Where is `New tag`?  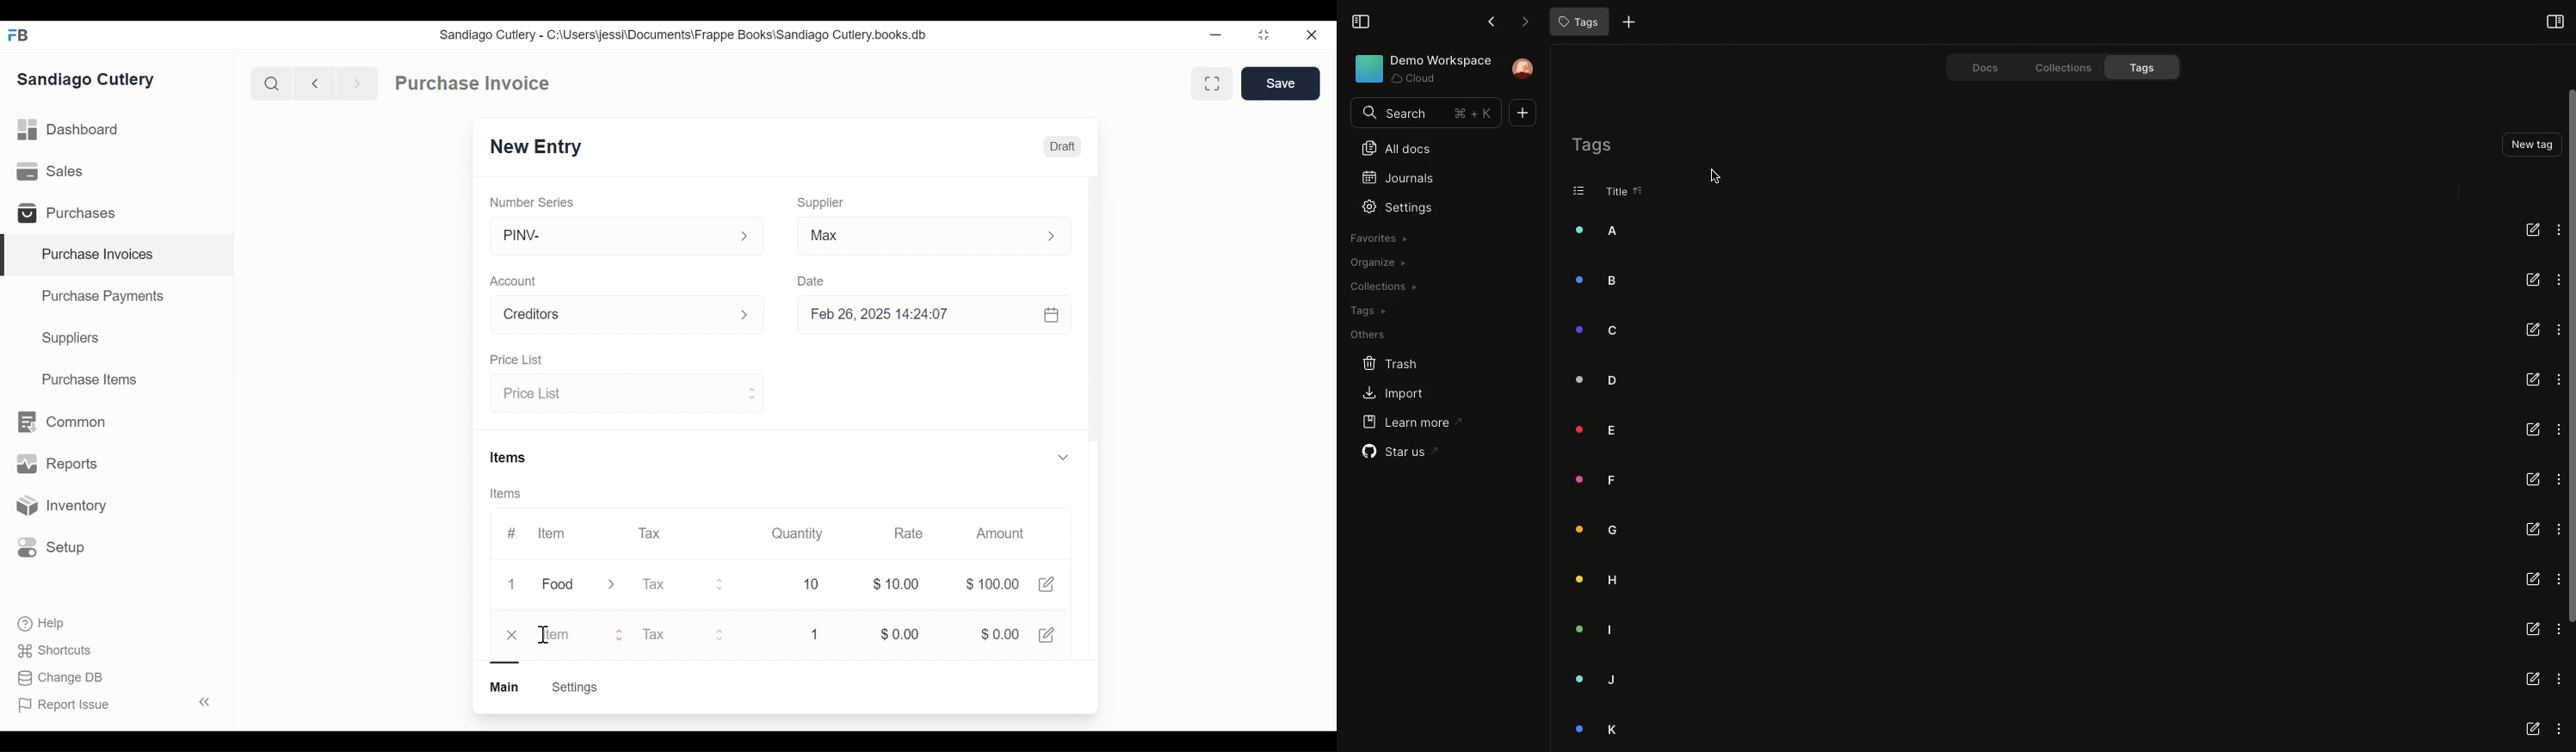 New tag is located at coordinates (2530, 144).